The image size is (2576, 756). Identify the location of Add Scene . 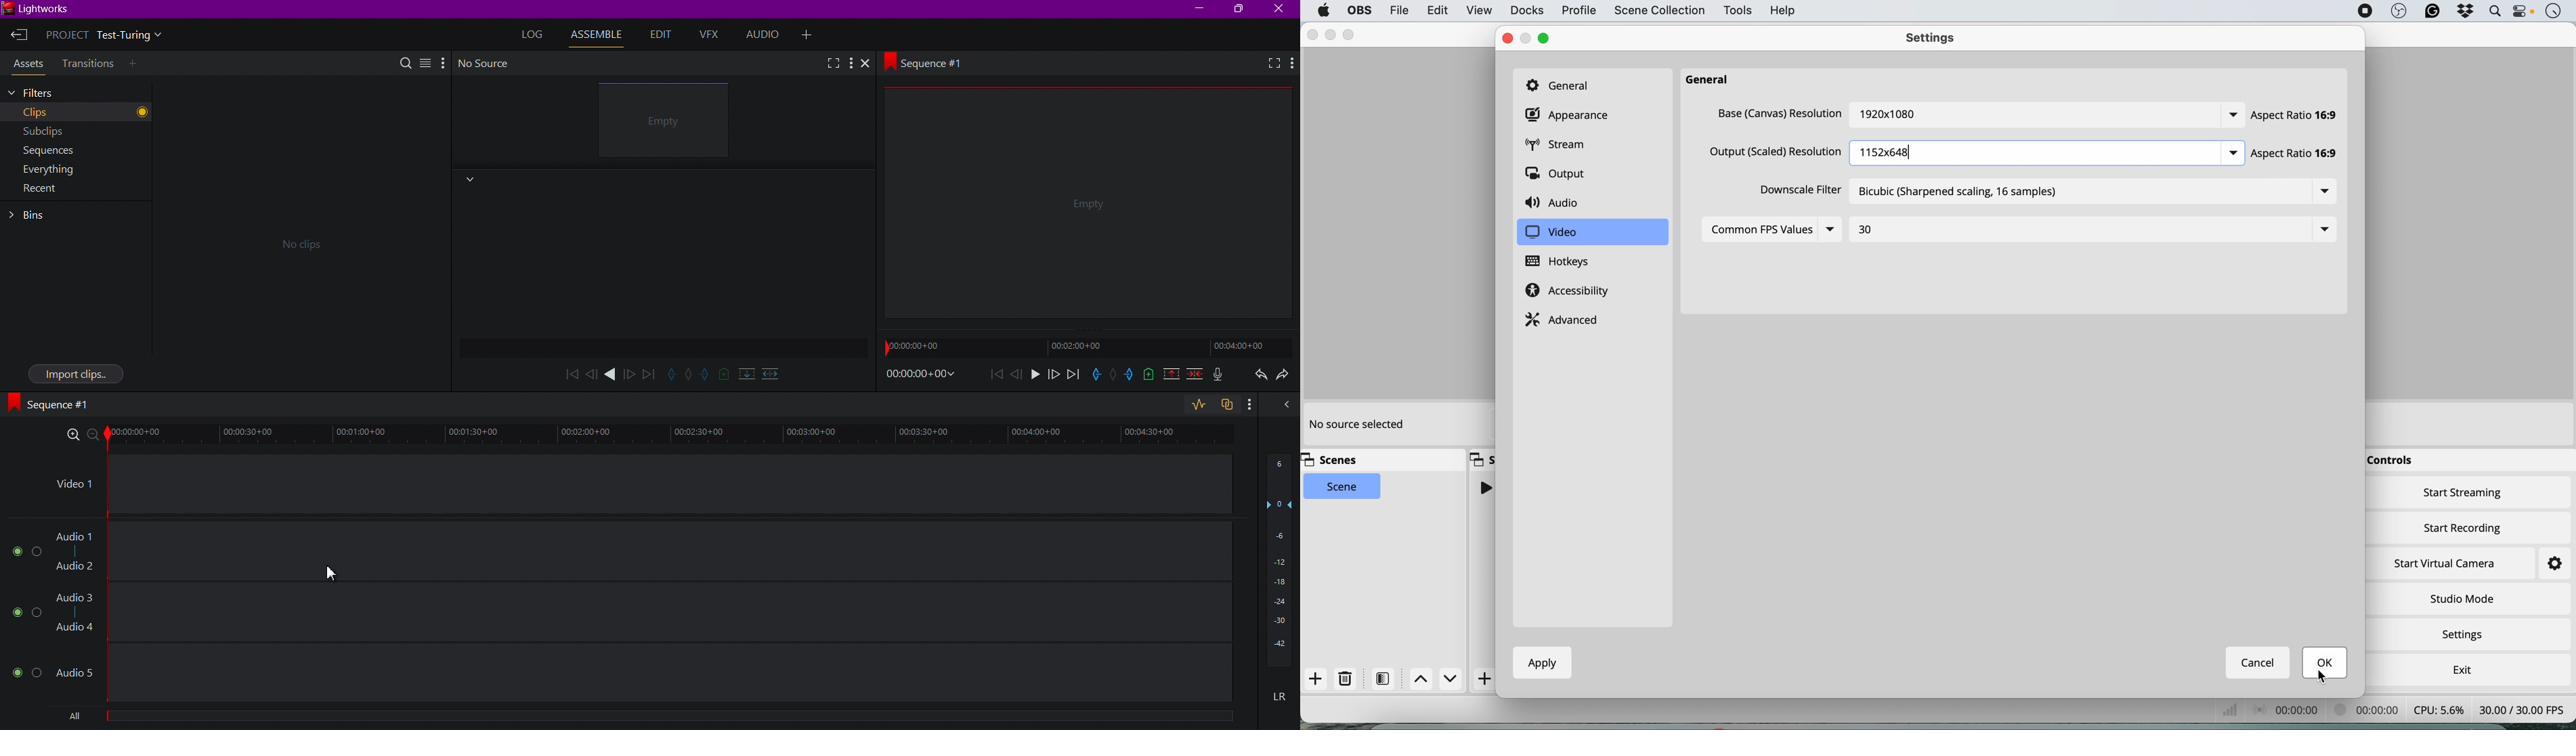
(1486, 679).